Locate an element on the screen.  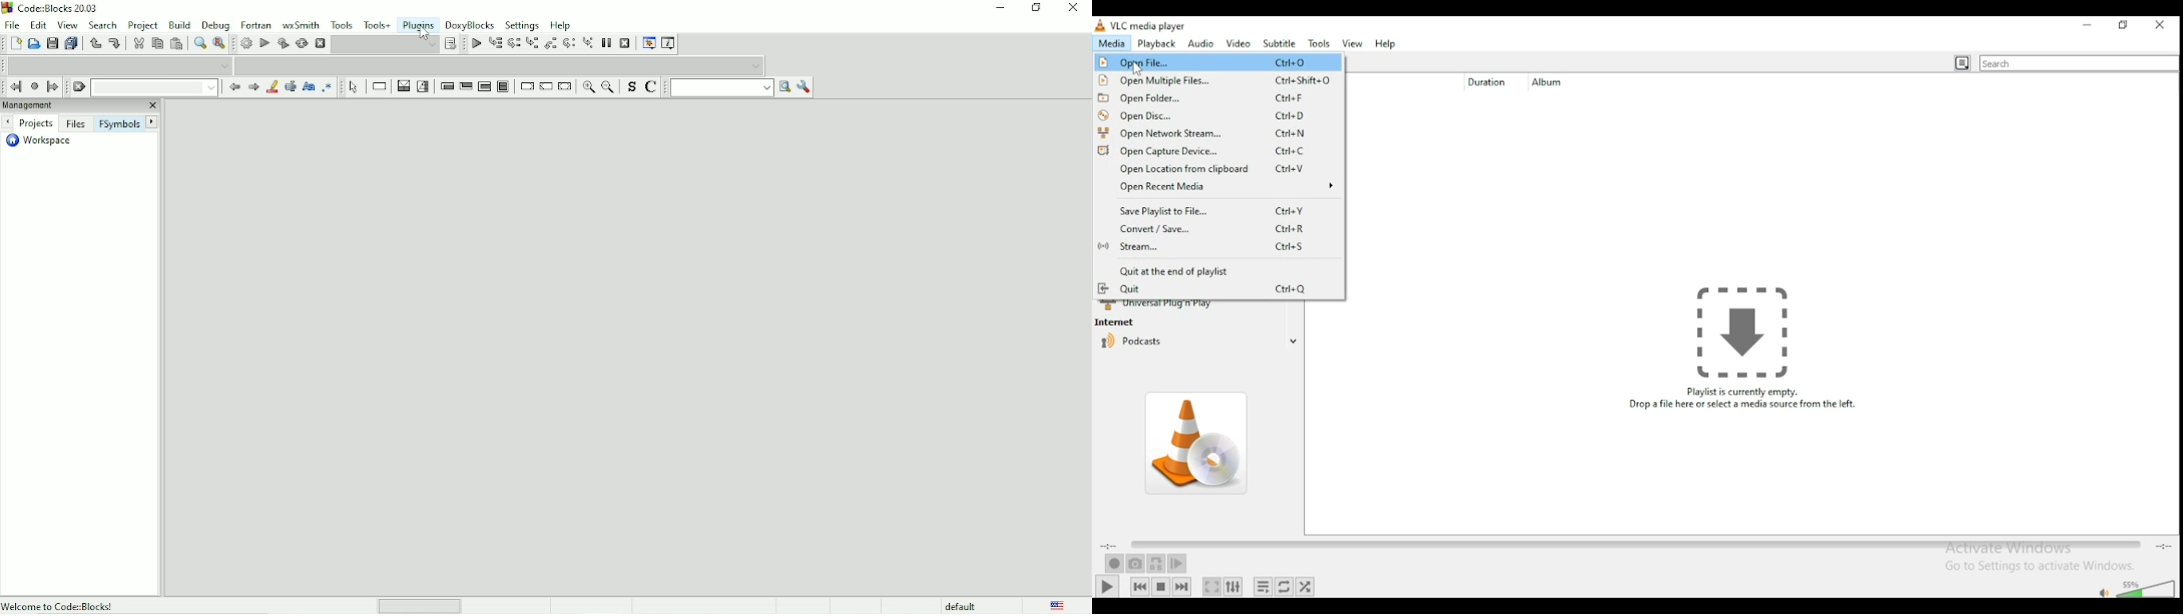
Run to cursor is located at coordinates (475, 44).